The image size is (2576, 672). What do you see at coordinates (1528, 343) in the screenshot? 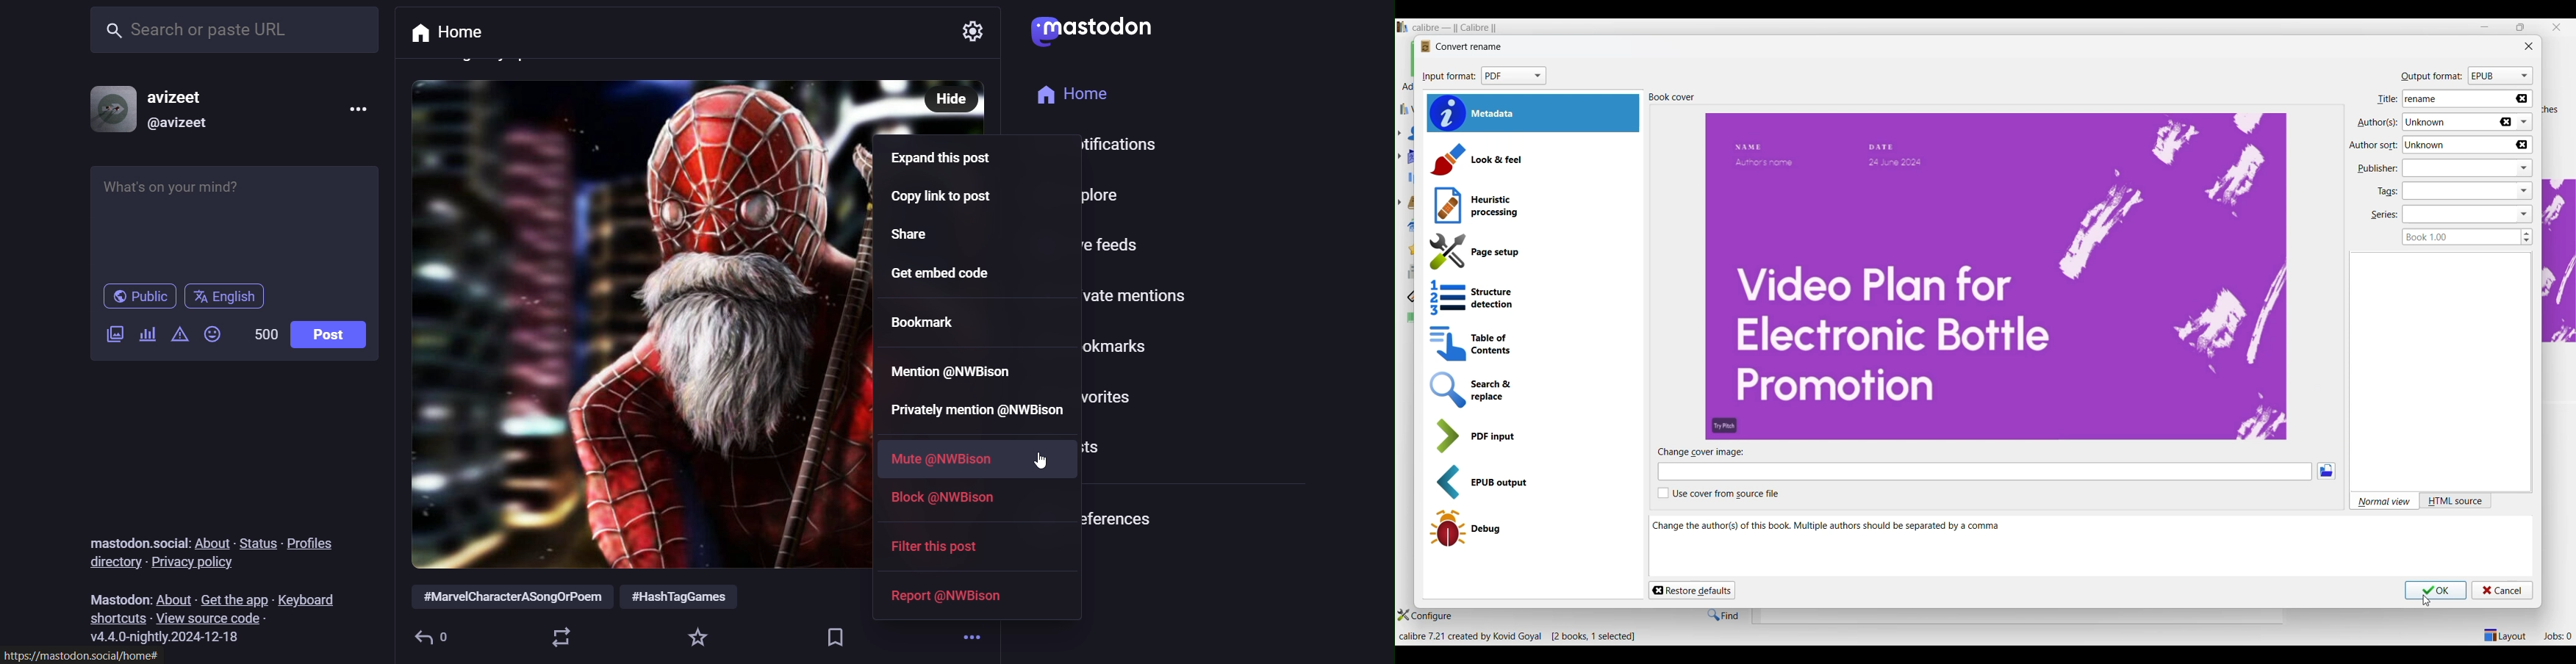
I see `Table of contents` at bounding box center [1528, 343].